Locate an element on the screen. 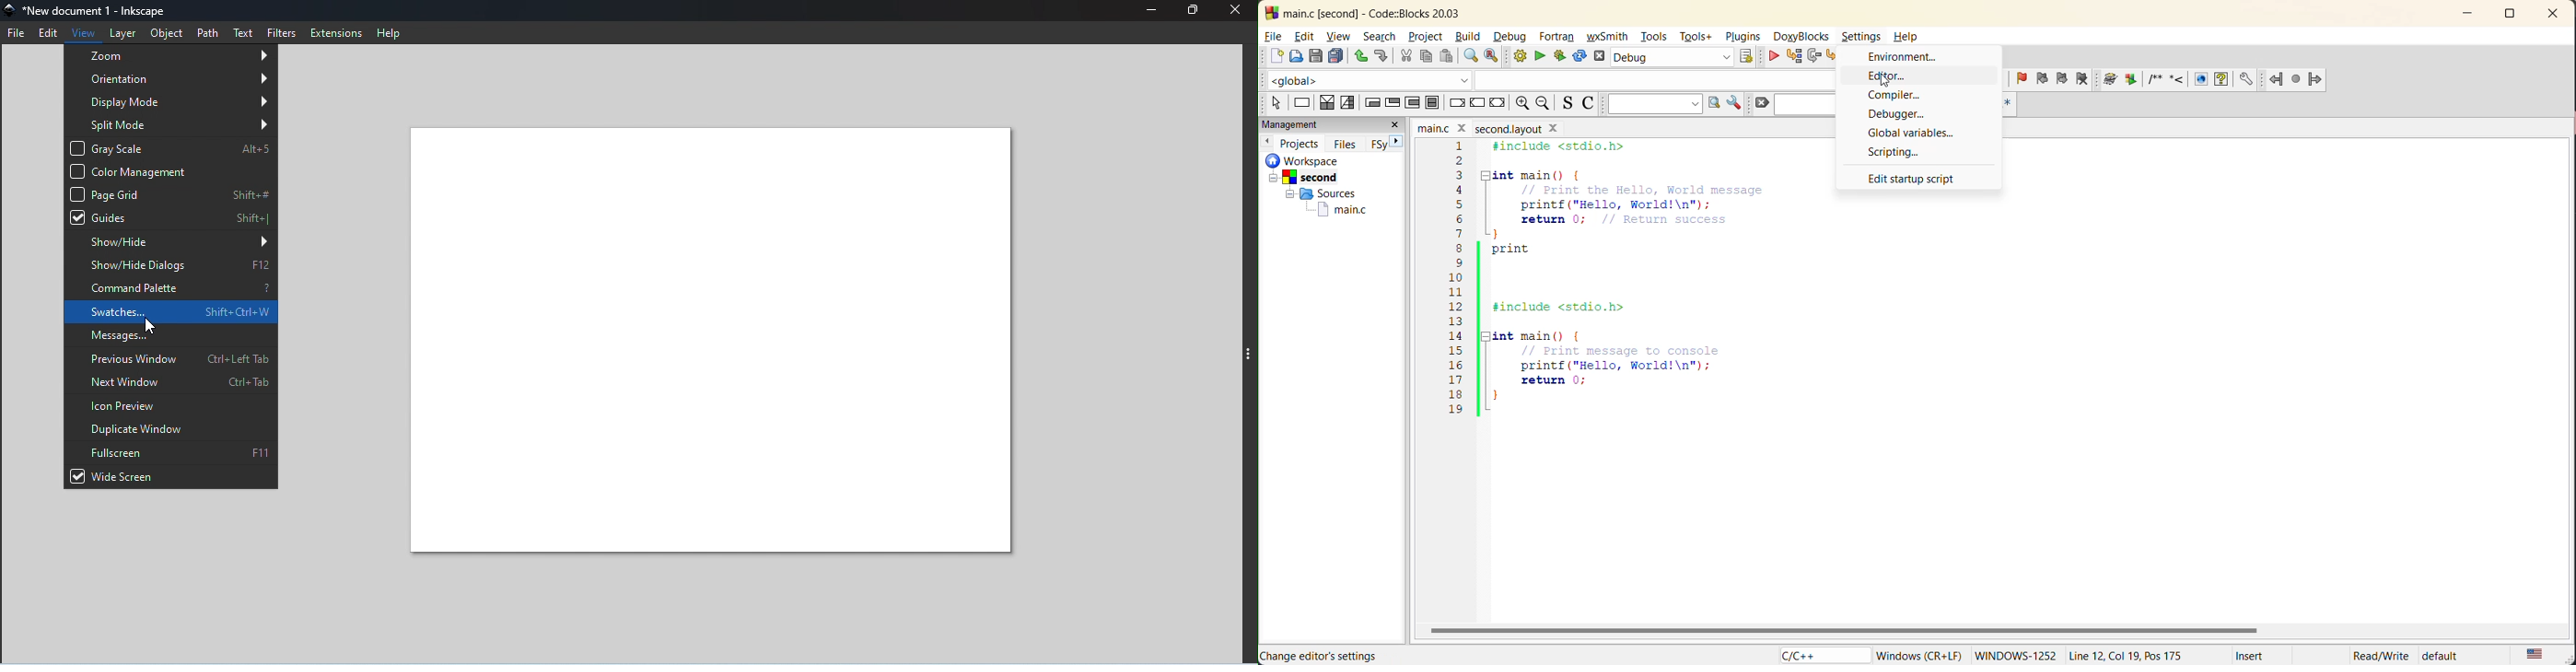 The height and width of the screenshot is (672, 2576). minimize is located at coordinates (2467, 15).